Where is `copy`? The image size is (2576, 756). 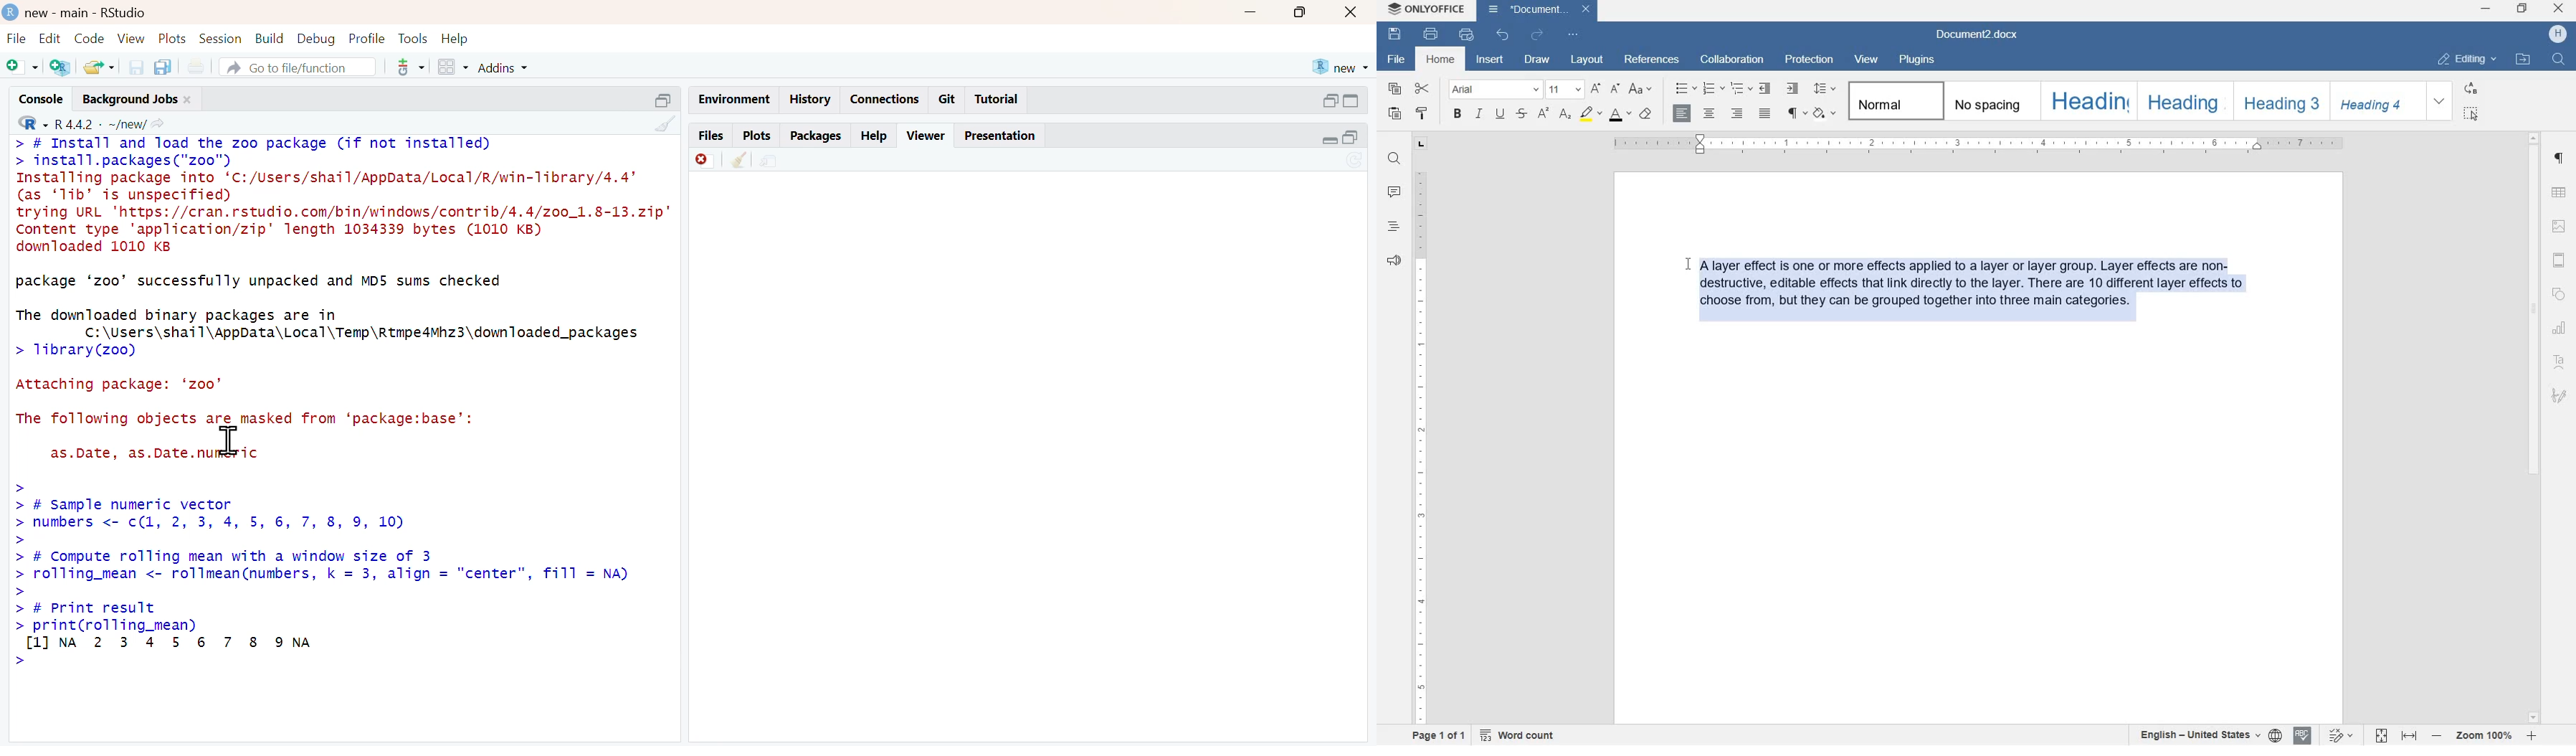 copy is located at coordinates (163, 65).